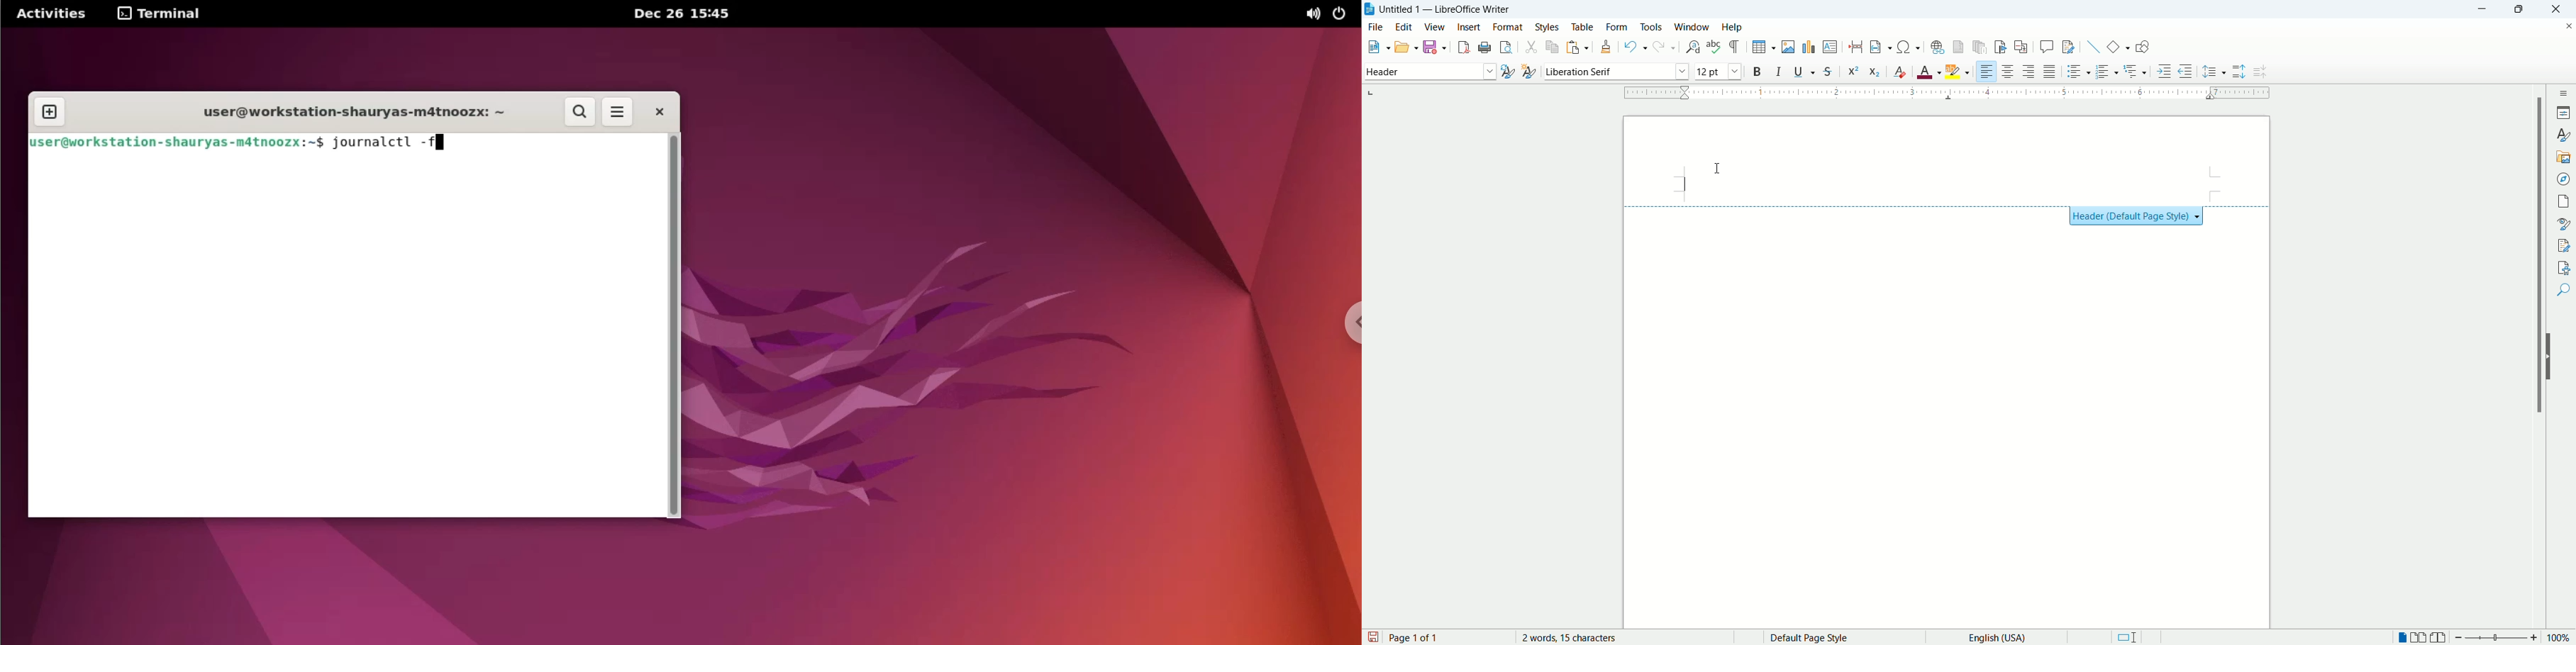 The width and height of the screenshot is (2576, 672). What do you see at coordinates (1371, 9) in the screenshot?
I see `application icon` at bounding box center [1371, 9].